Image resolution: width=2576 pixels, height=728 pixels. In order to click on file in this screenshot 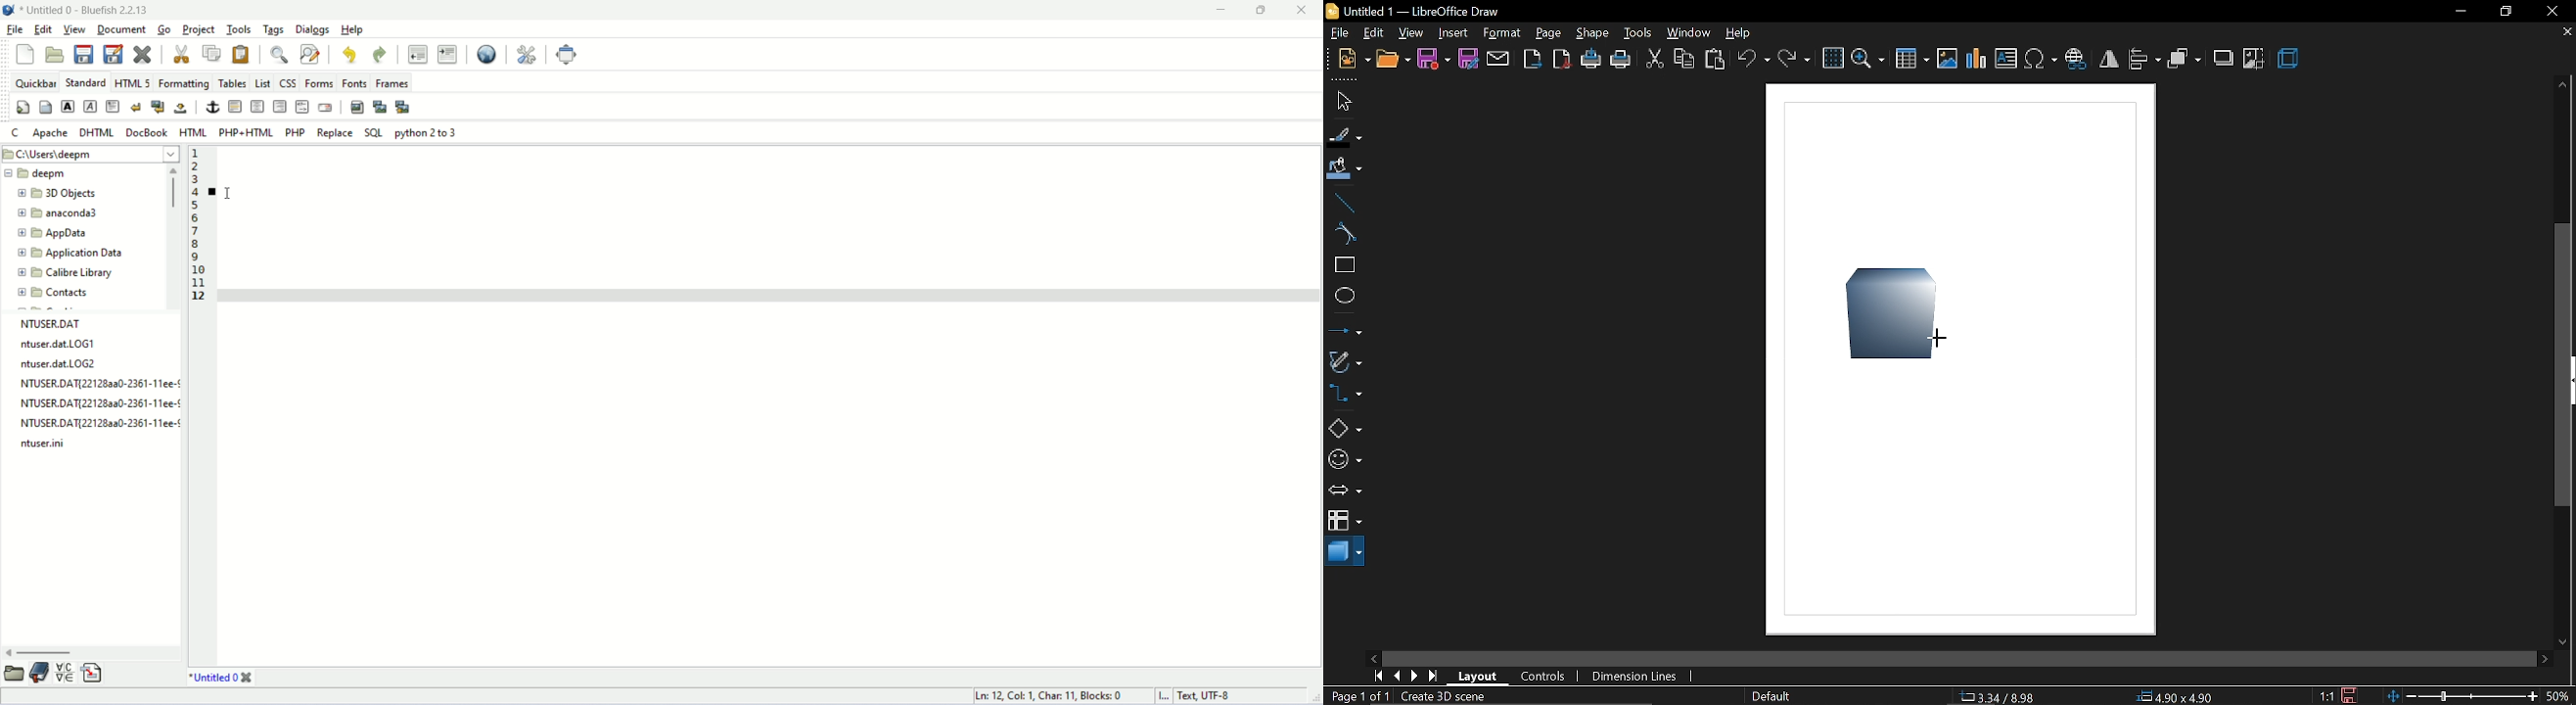, I will do `click(15, 30)`.